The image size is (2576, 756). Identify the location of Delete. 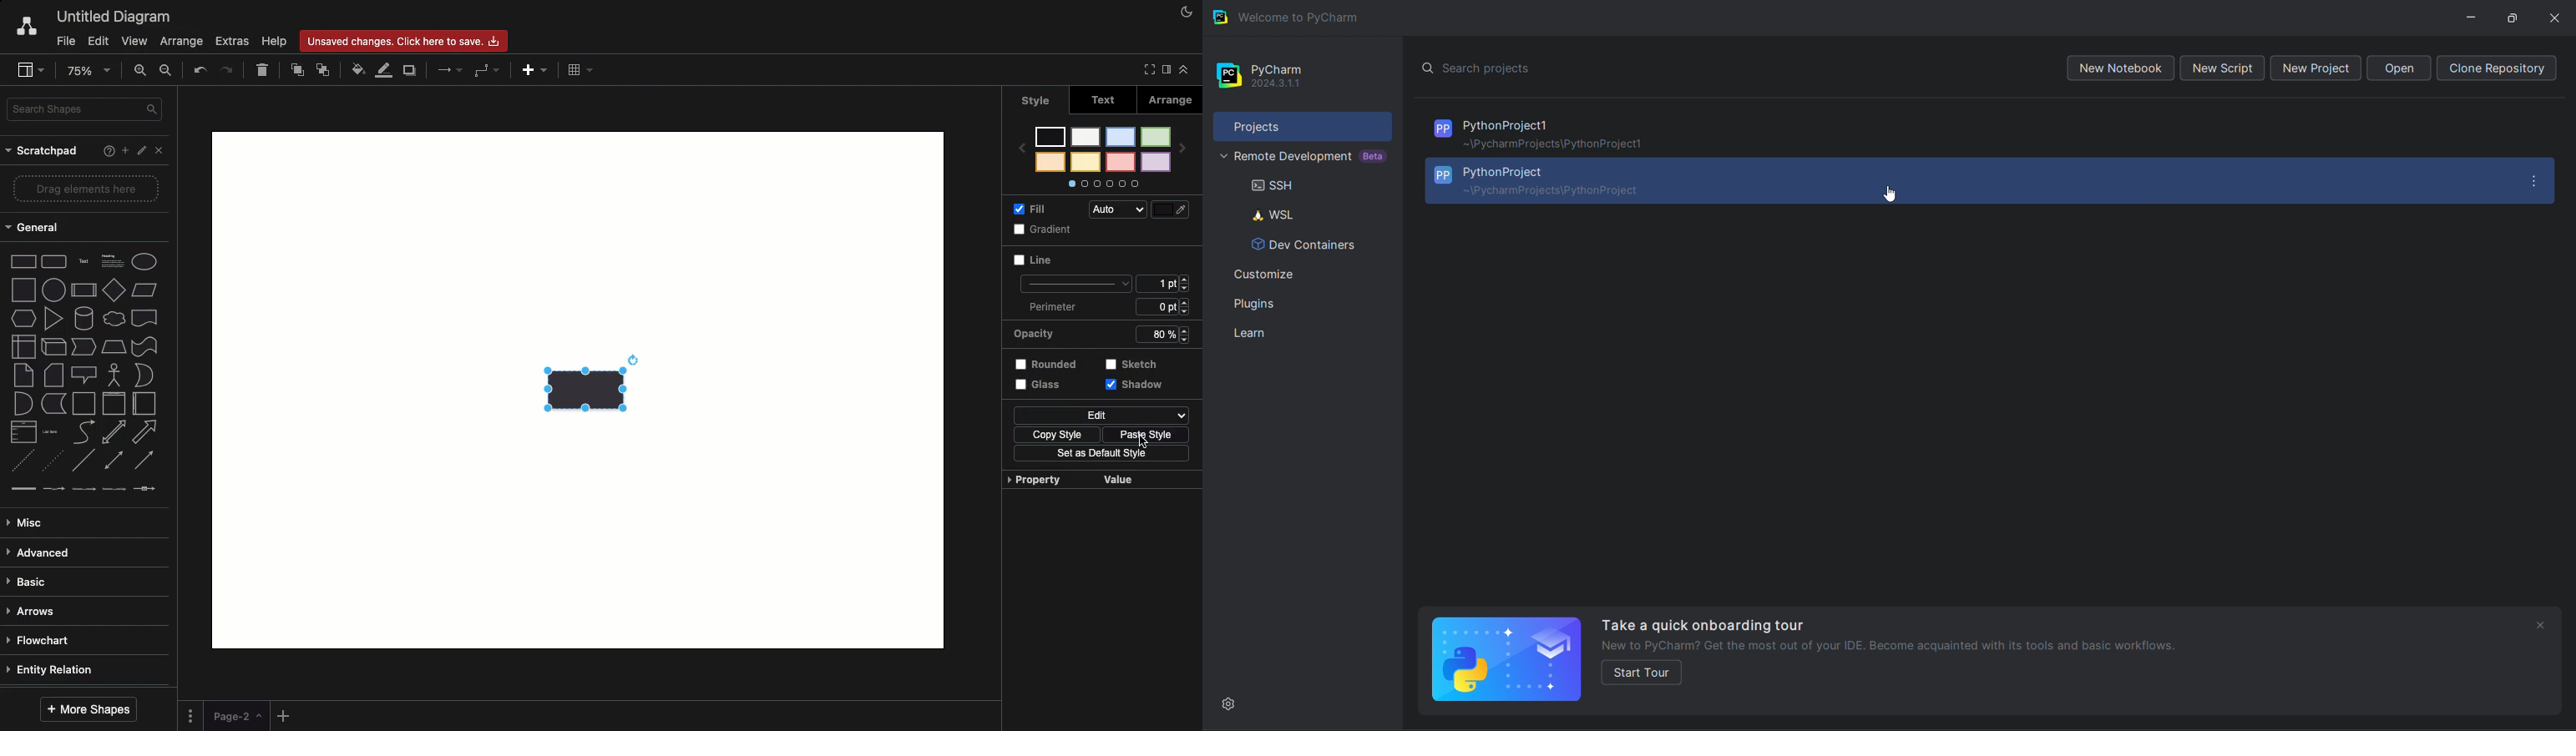
(266, 72).